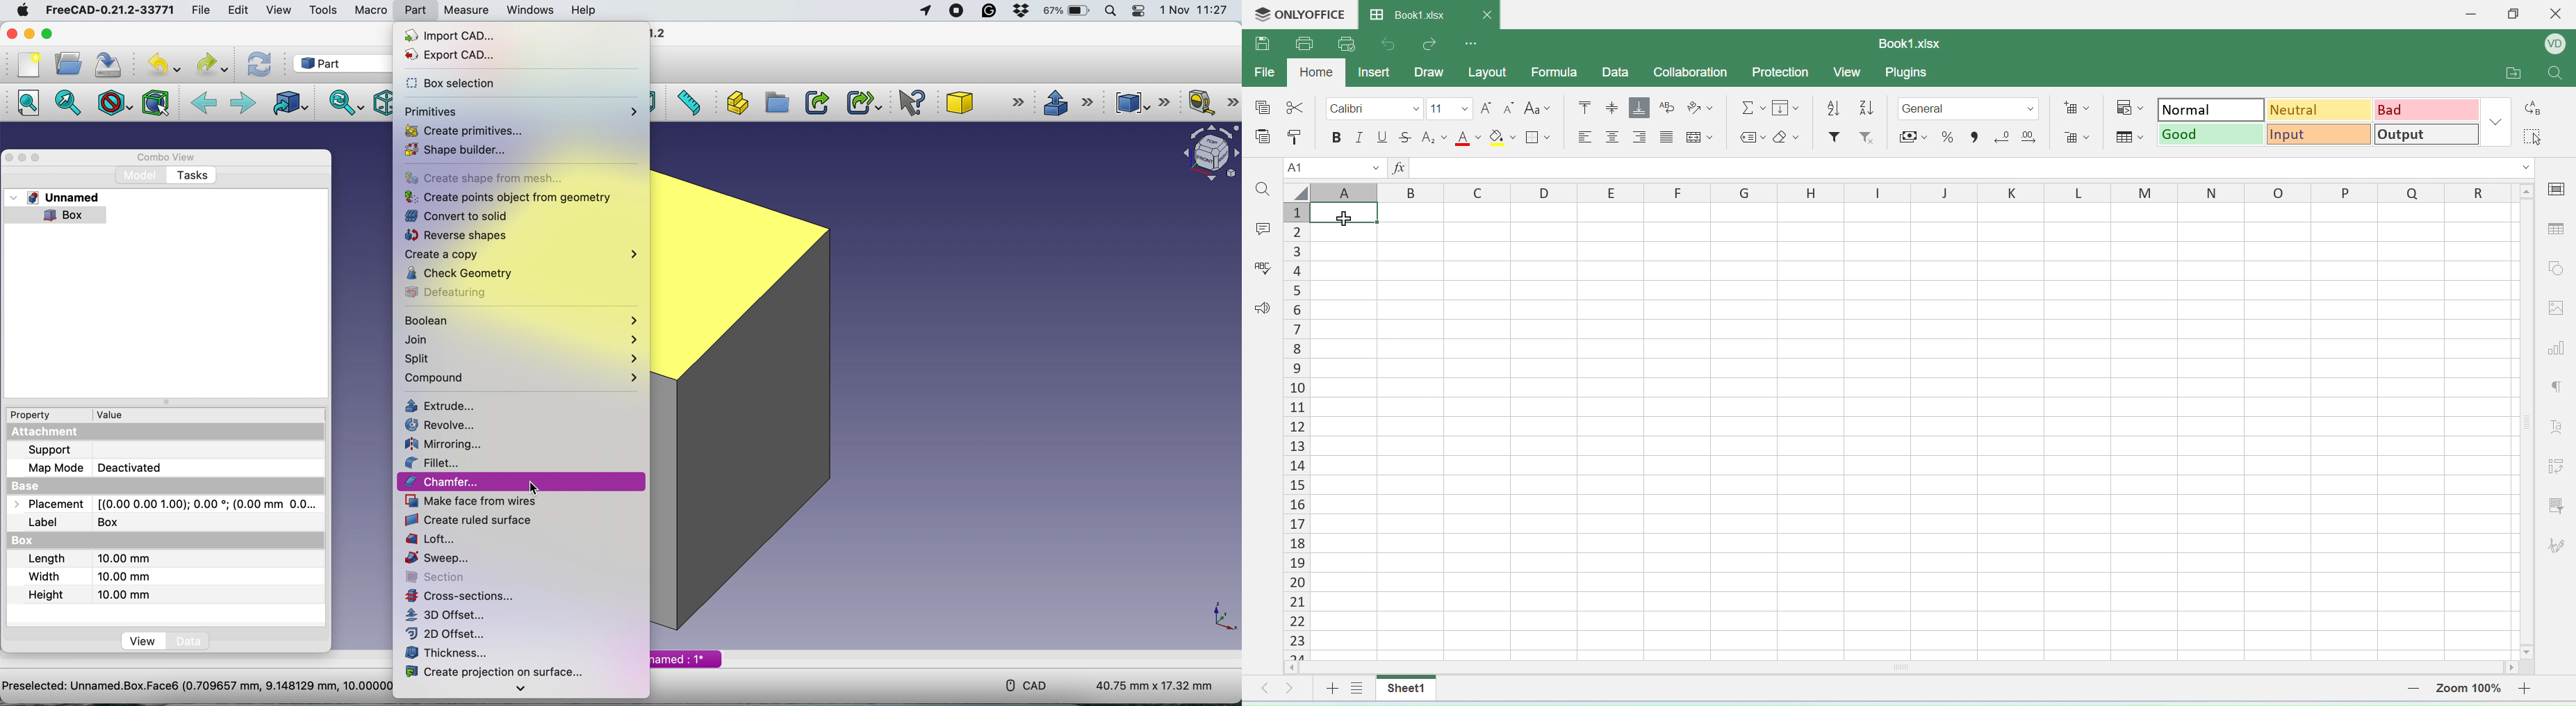 The width and height of the screenshot is (2576, 728). I want to click on box, so click(62, 214).